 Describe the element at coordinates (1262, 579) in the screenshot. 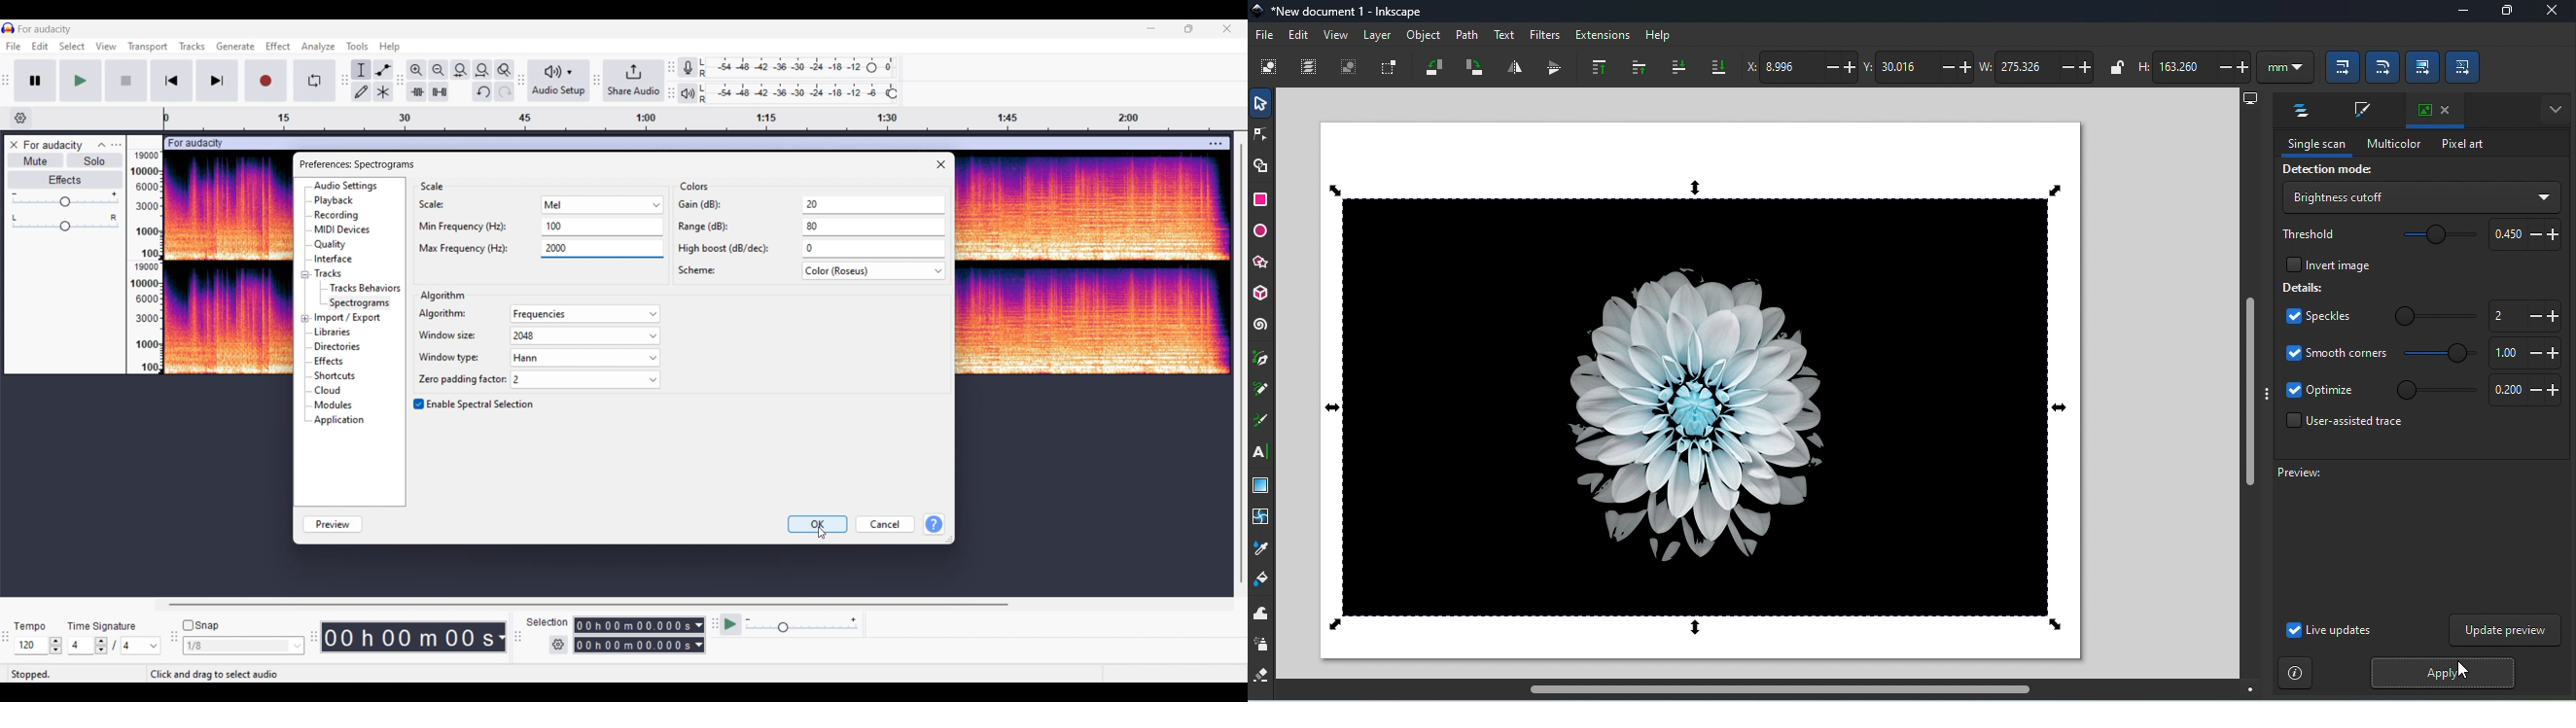

I see `paint bucket tool` at that location.